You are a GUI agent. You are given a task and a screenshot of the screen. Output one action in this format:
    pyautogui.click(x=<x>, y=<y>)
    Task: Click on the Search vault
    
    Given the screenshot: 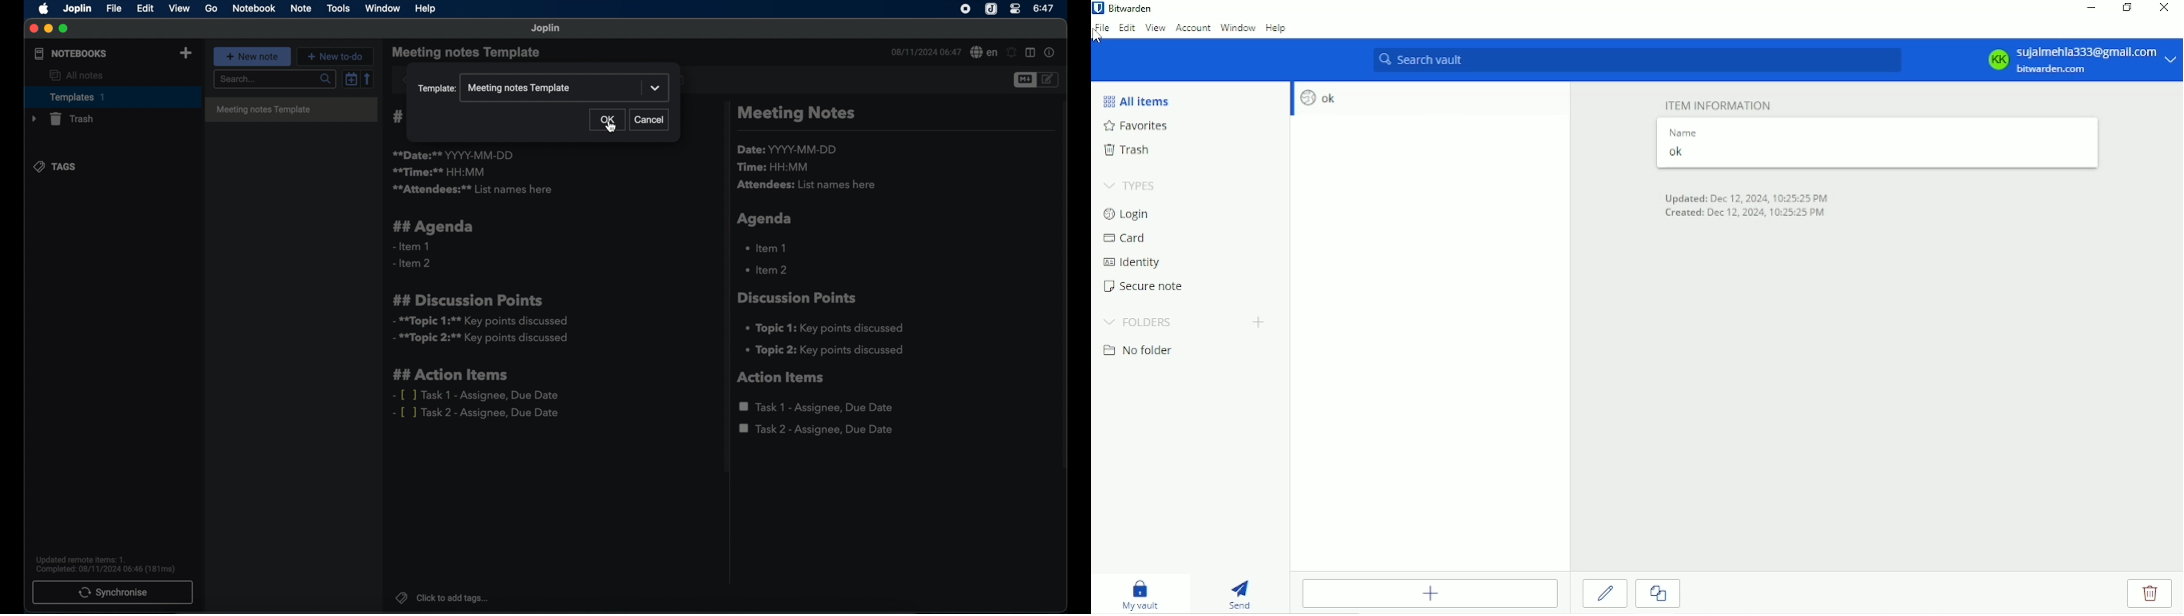 What is the action you would take?
    pyautogui.click(x=1637, y=60)
    